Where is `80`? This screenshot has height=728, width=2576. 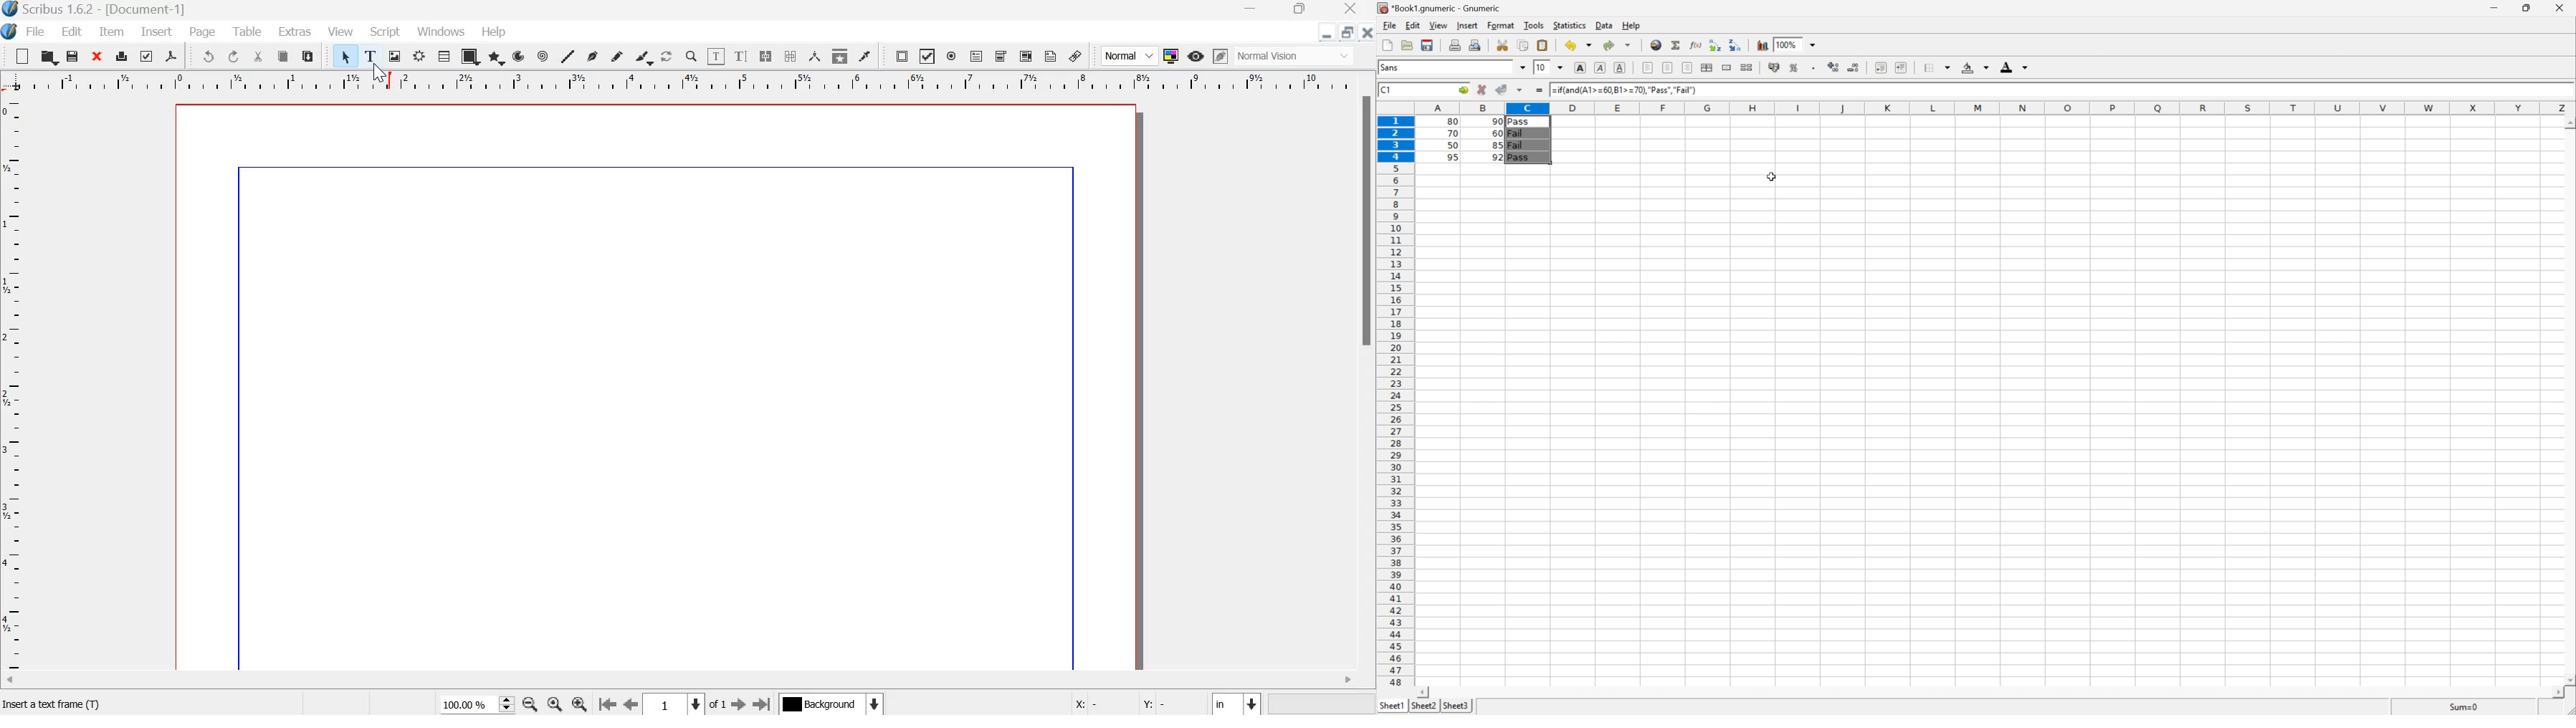 80 is located at coordinates (1455, 119).